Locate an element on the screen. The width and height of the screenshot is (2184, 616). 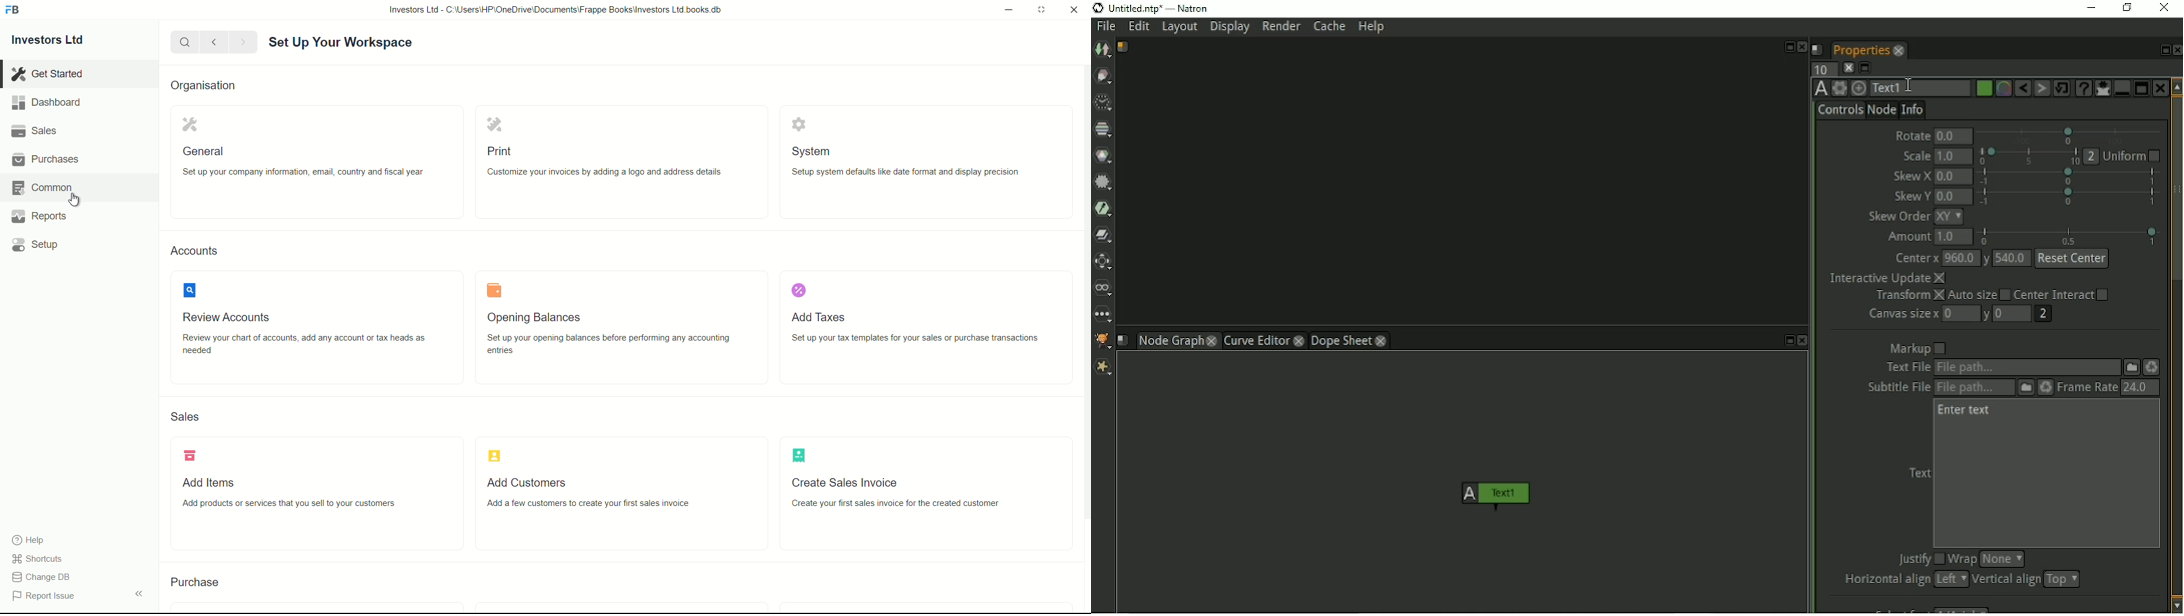
System is located at coordinates (816, 152).